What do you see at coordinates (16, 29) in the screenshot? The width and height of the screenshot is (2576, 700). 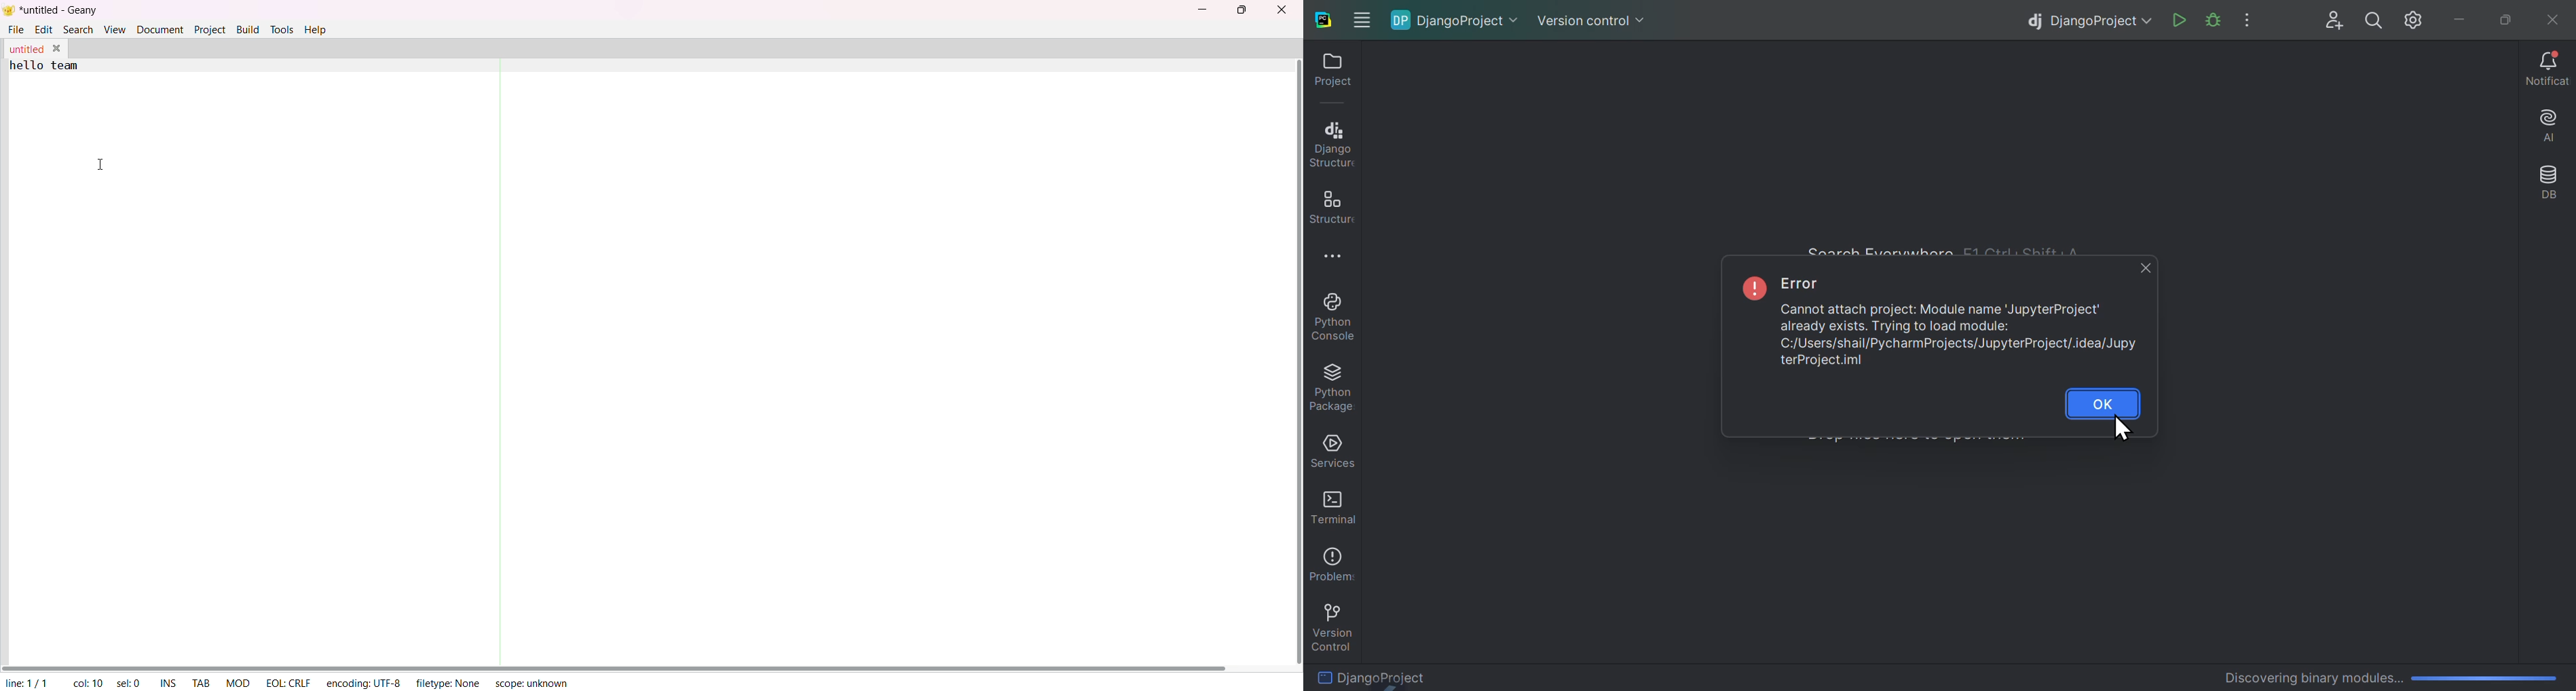 I see `file` at bounding box center [16, 29].